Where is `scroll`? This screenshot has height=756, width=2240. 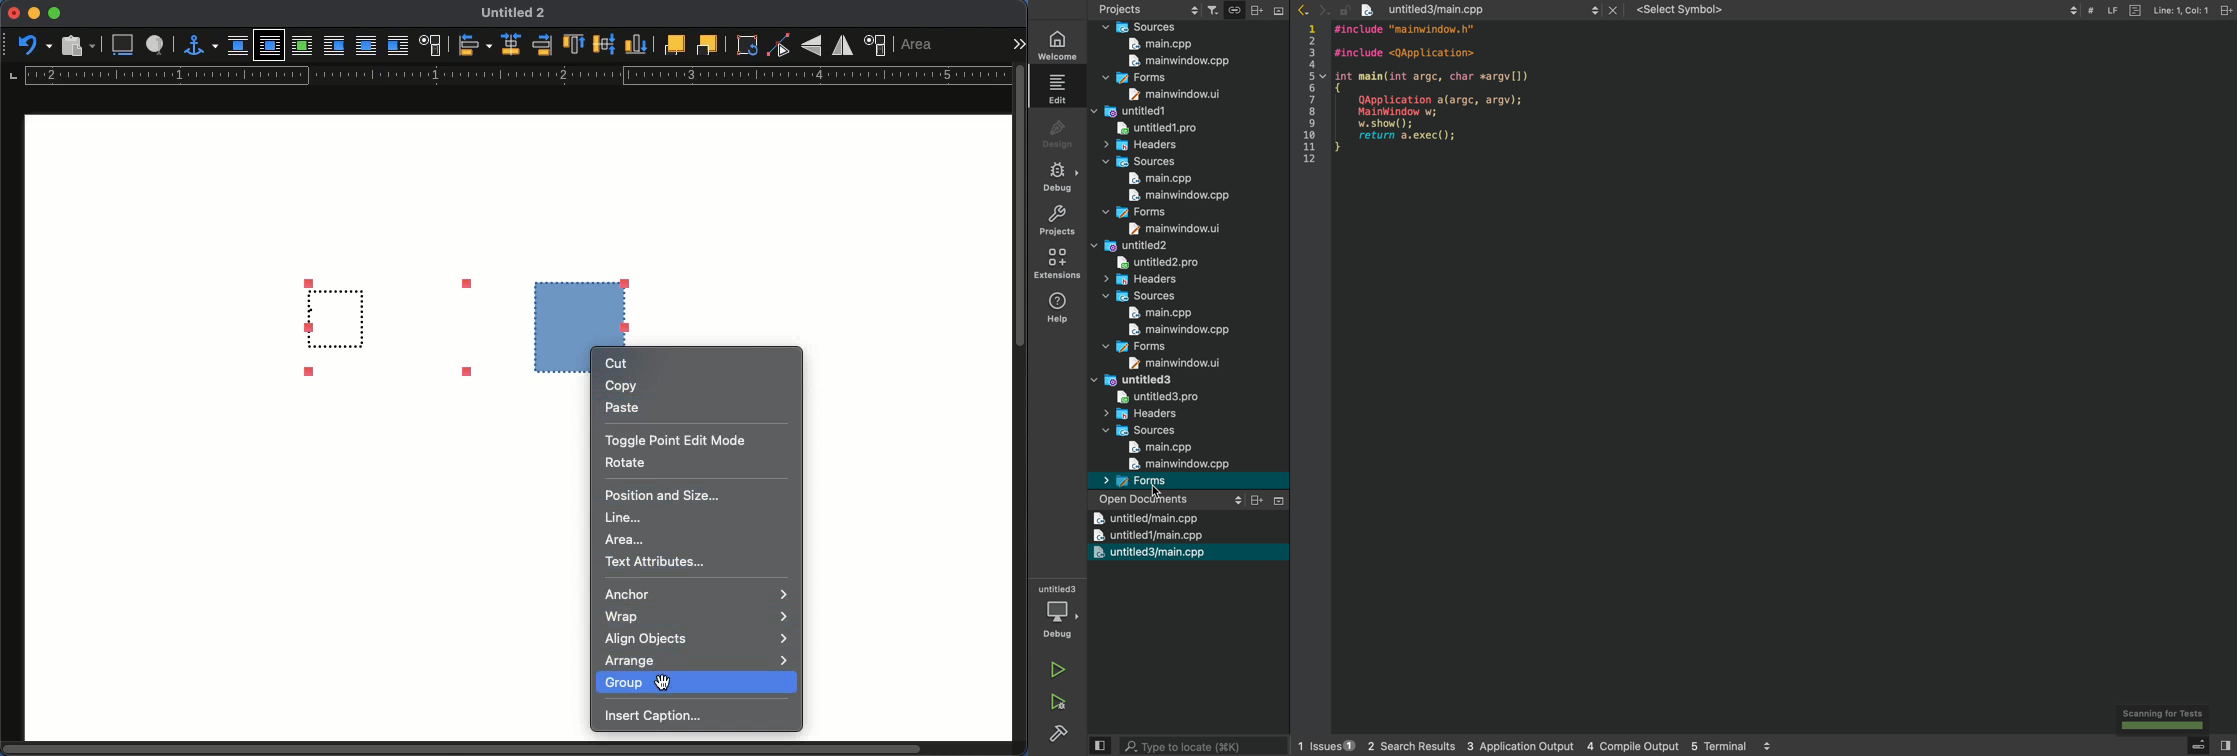
scroll is located at coordinates (1023, 404).